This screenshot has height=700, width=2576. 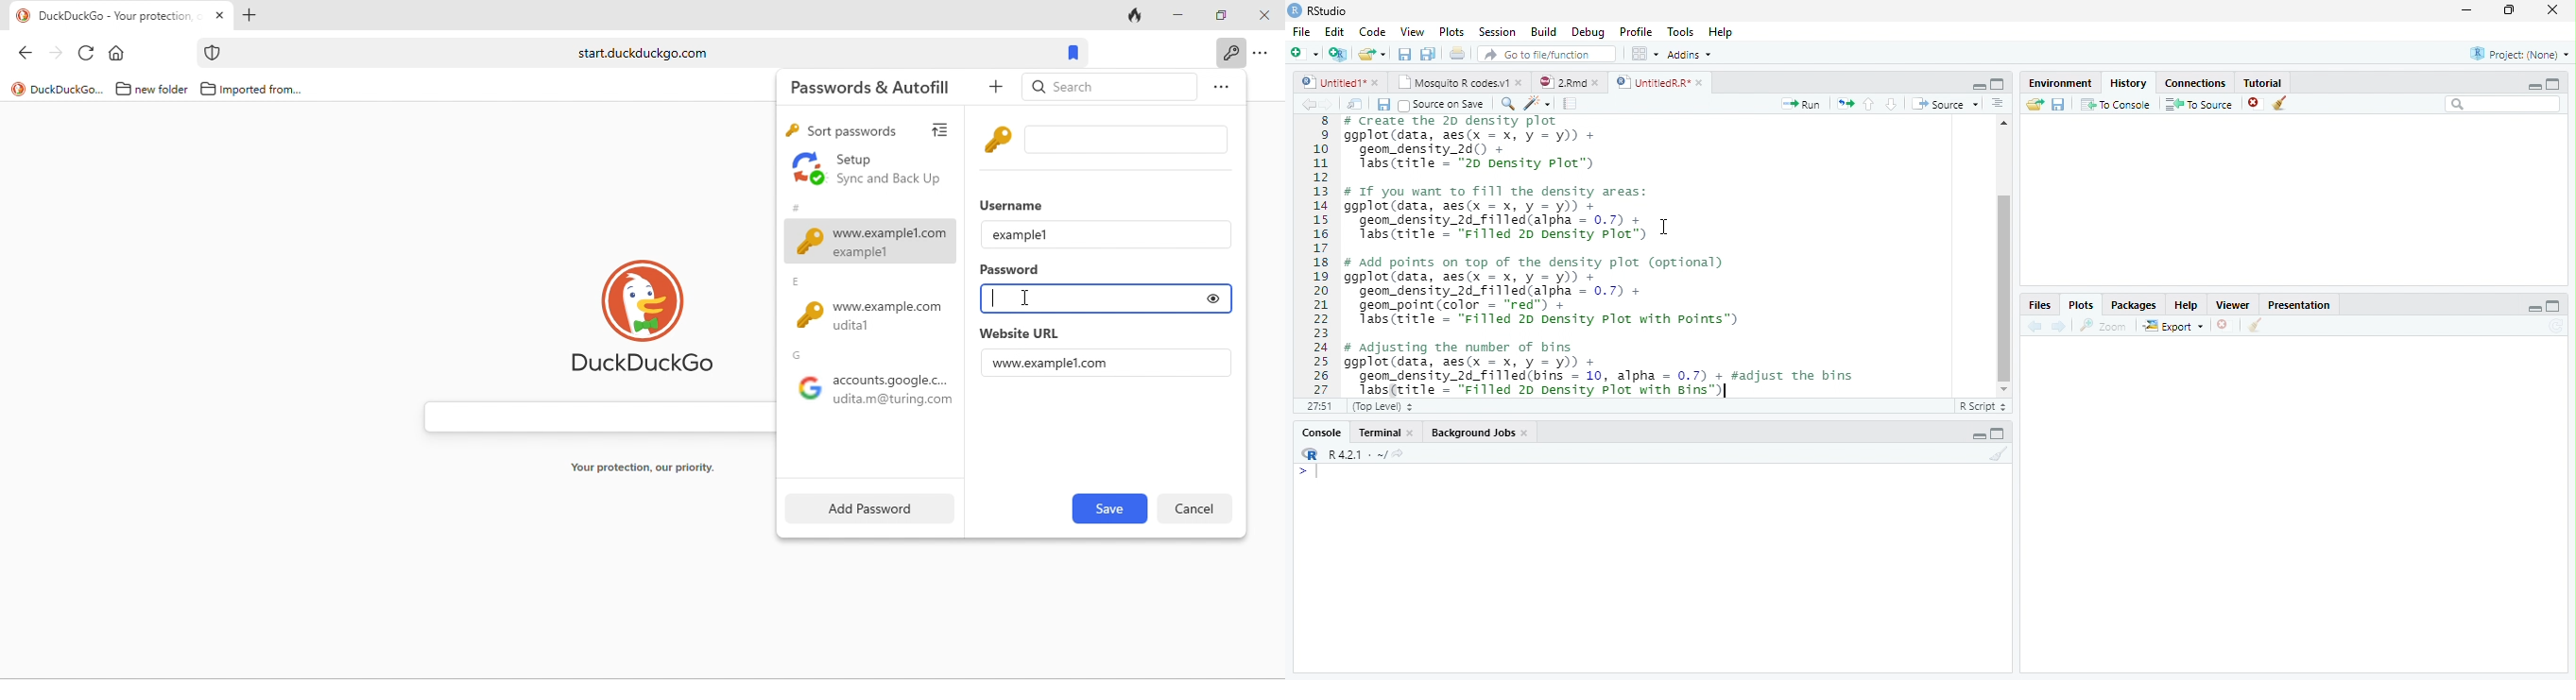 What do you see at coordinates (1000, 138) in the screenshot?
I see `key icon` at bounding box center [1000, 138].